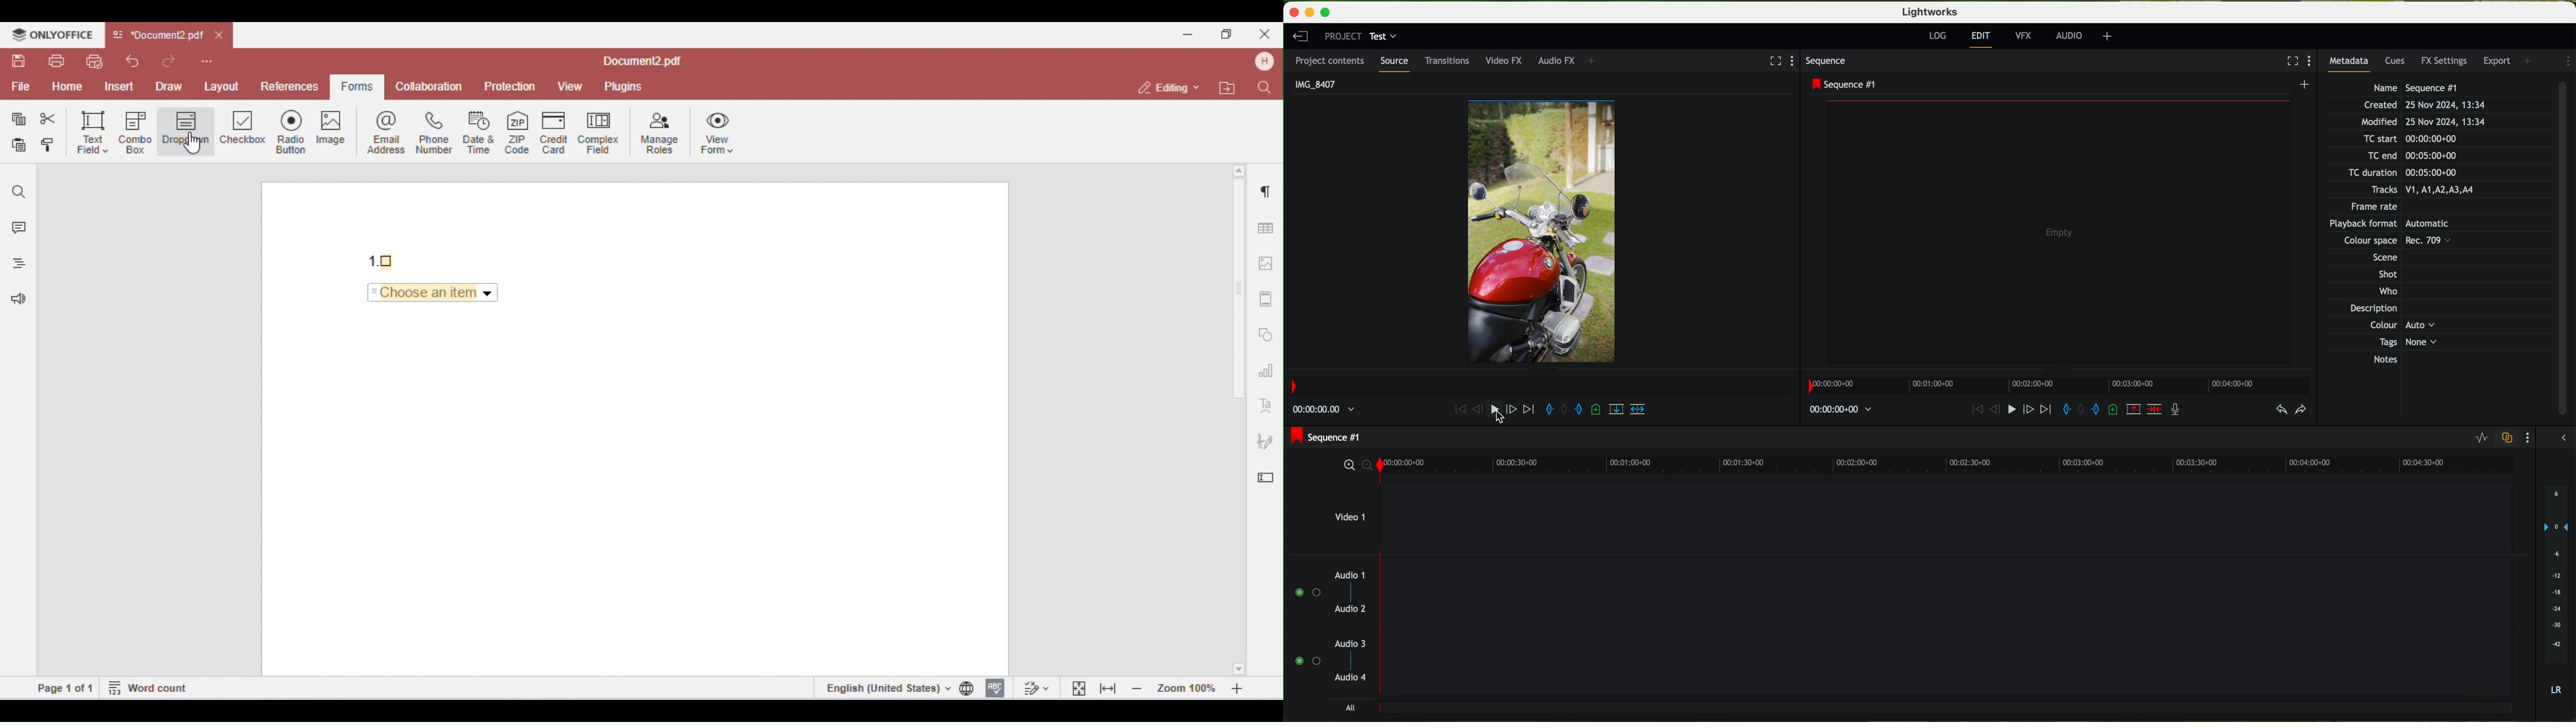 The image size is (2576, 728). Describe the element at coordinates (1498, 416) in the screenshot. I see `cursor` at that location.